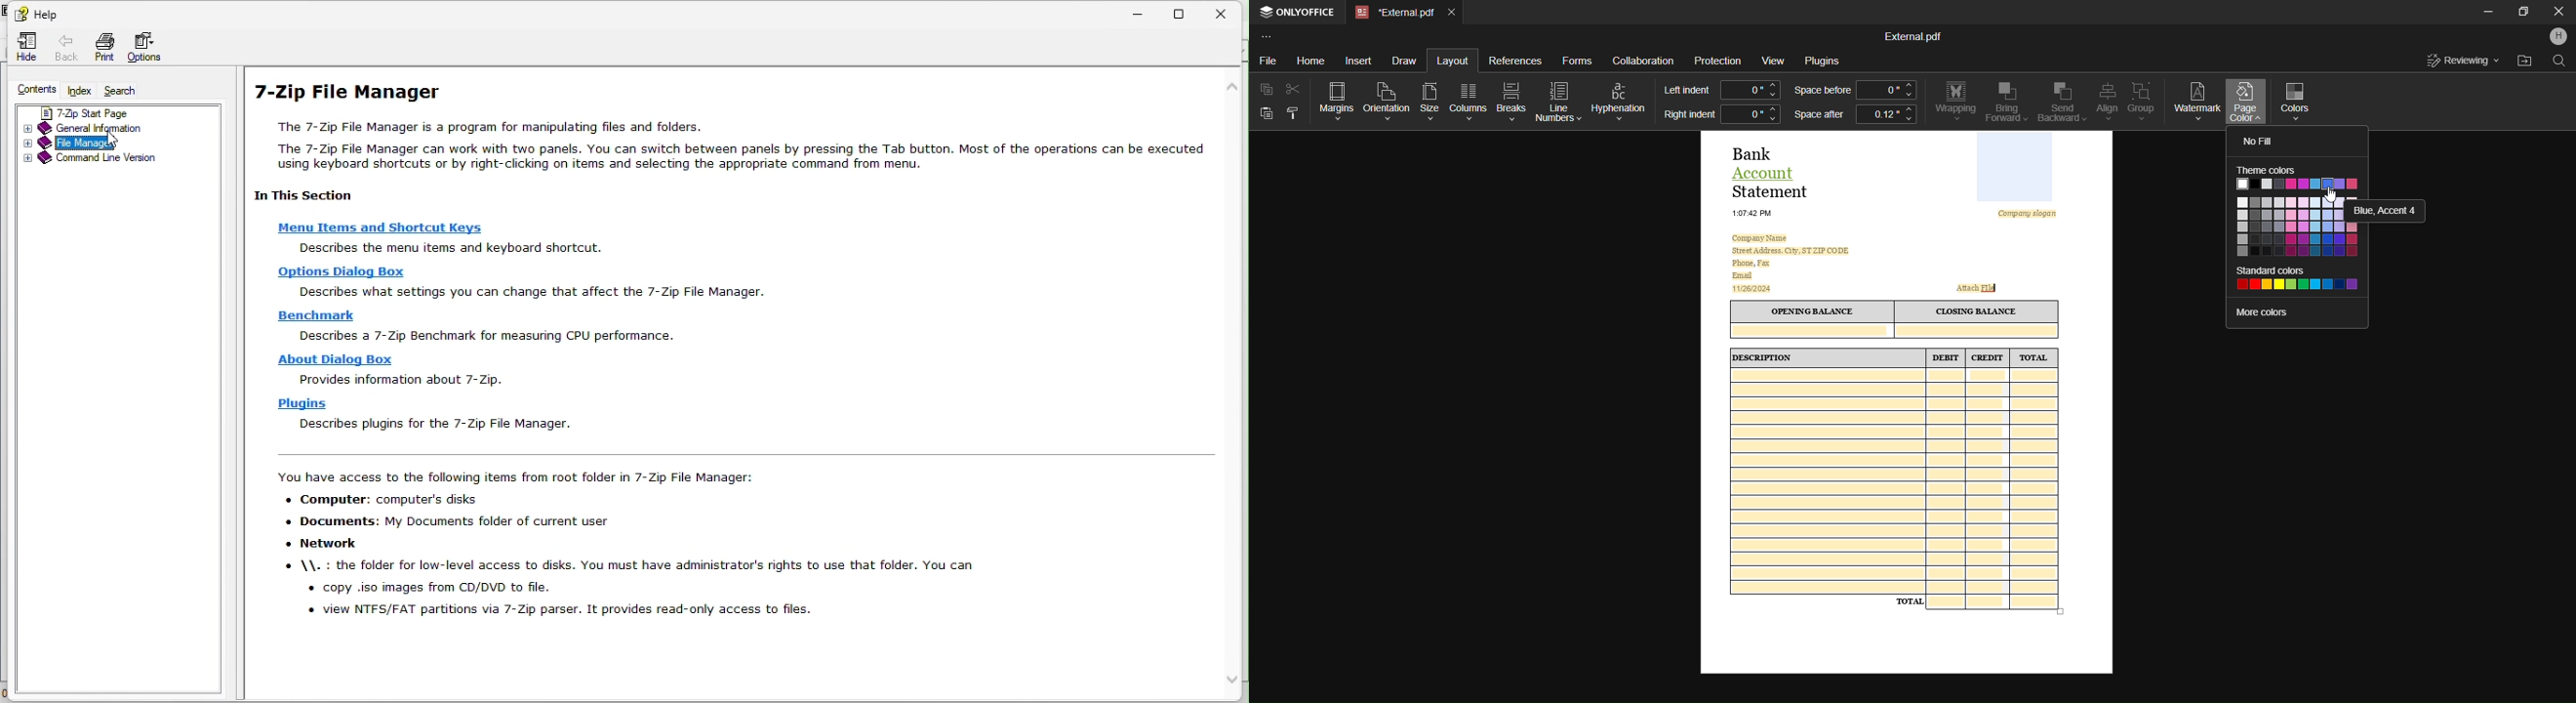 Image resolution: width=2576 pixels, height=728 pixels. Describe the element at coordinates (2521, 15) in the screenshot. I see `Maximize` at that location.